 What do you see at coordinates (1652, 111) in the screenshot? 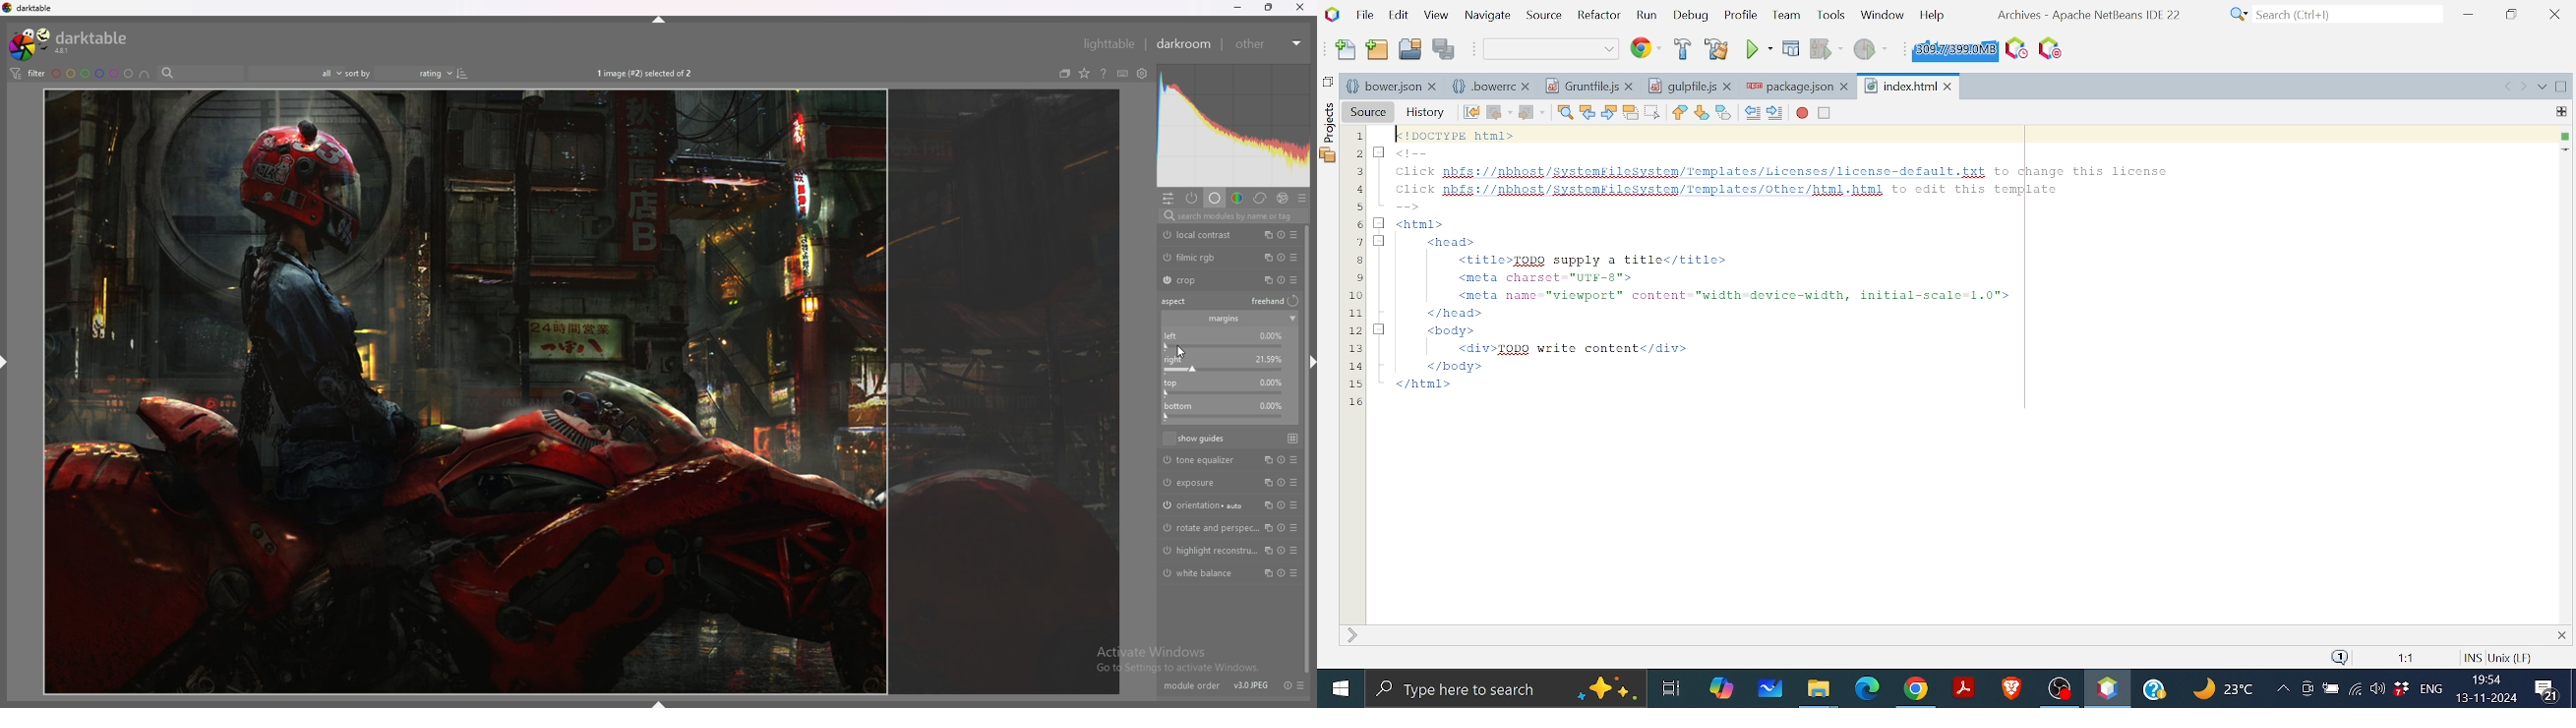
I see `Toggle rectangular selection` at bounding box center [1652, 111].